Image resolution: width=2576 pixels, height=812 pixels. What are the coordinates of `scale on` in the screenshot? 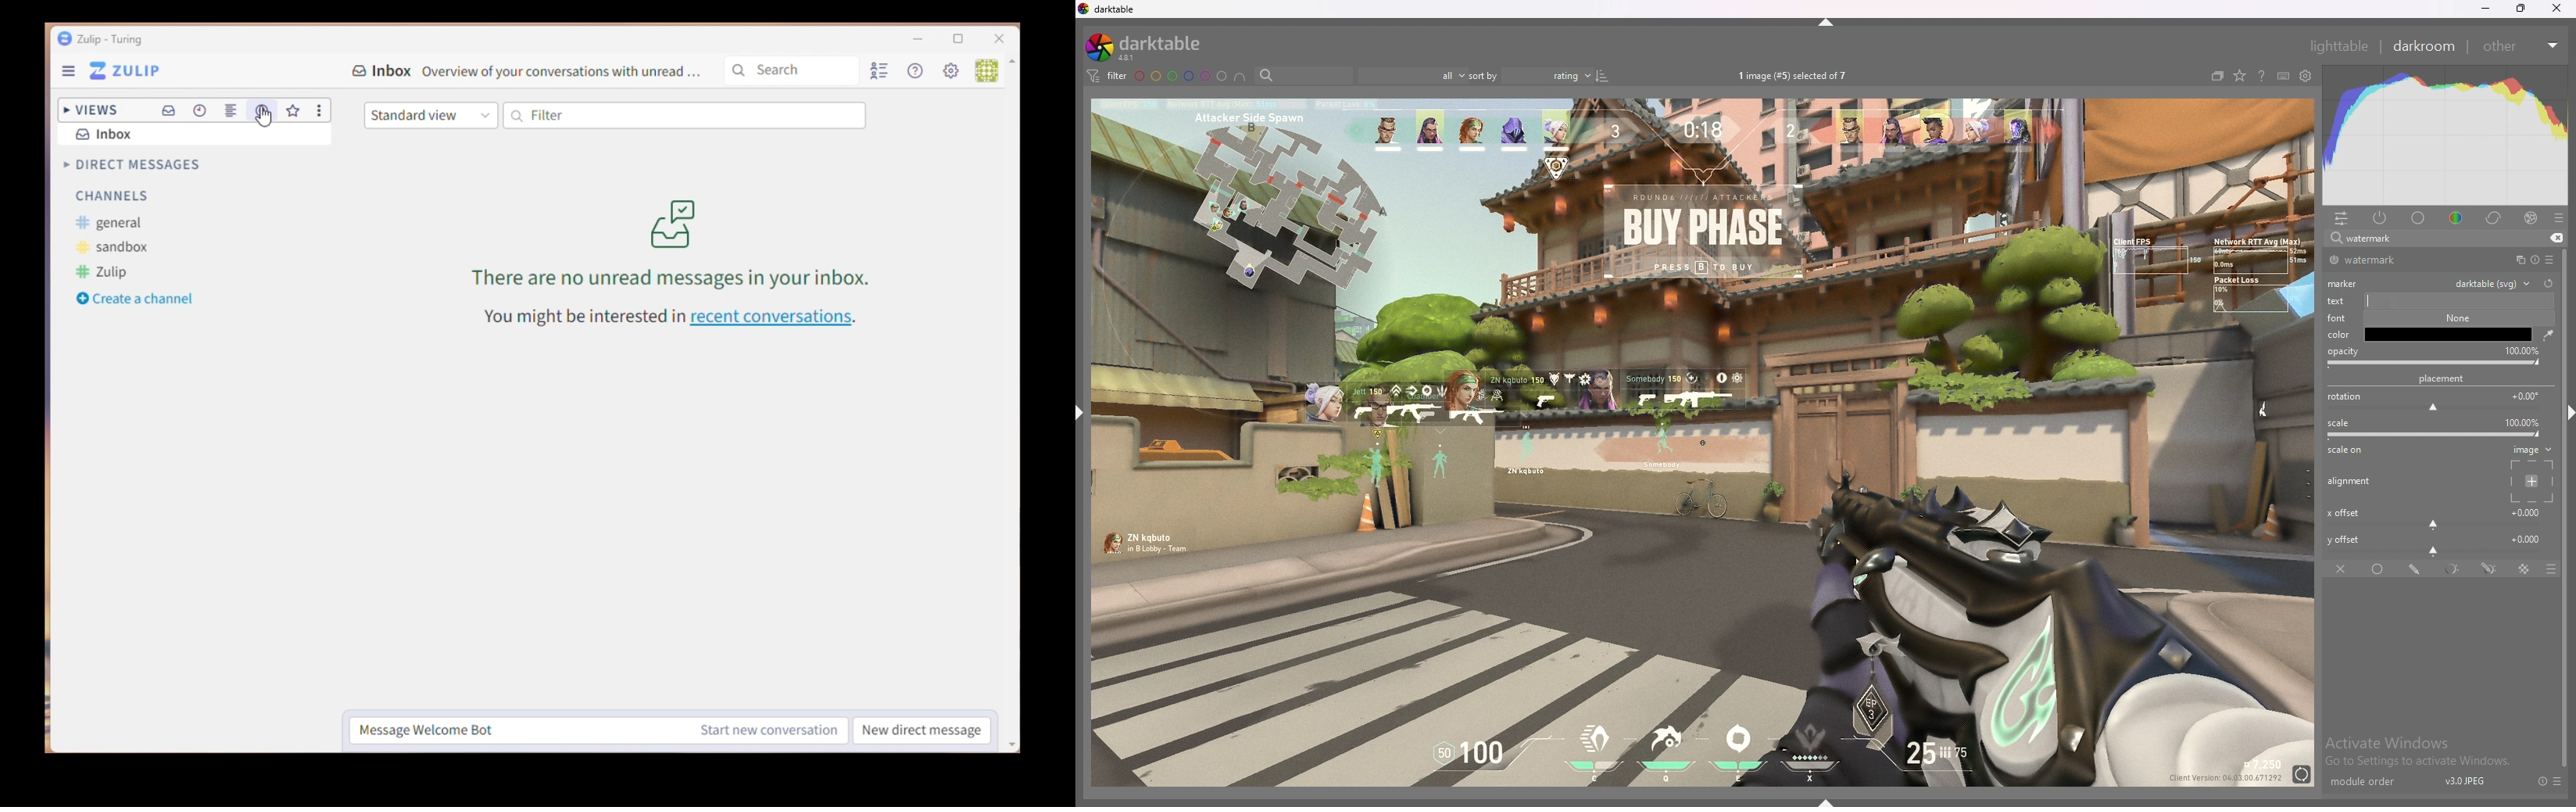 It's located at (2349, 451).